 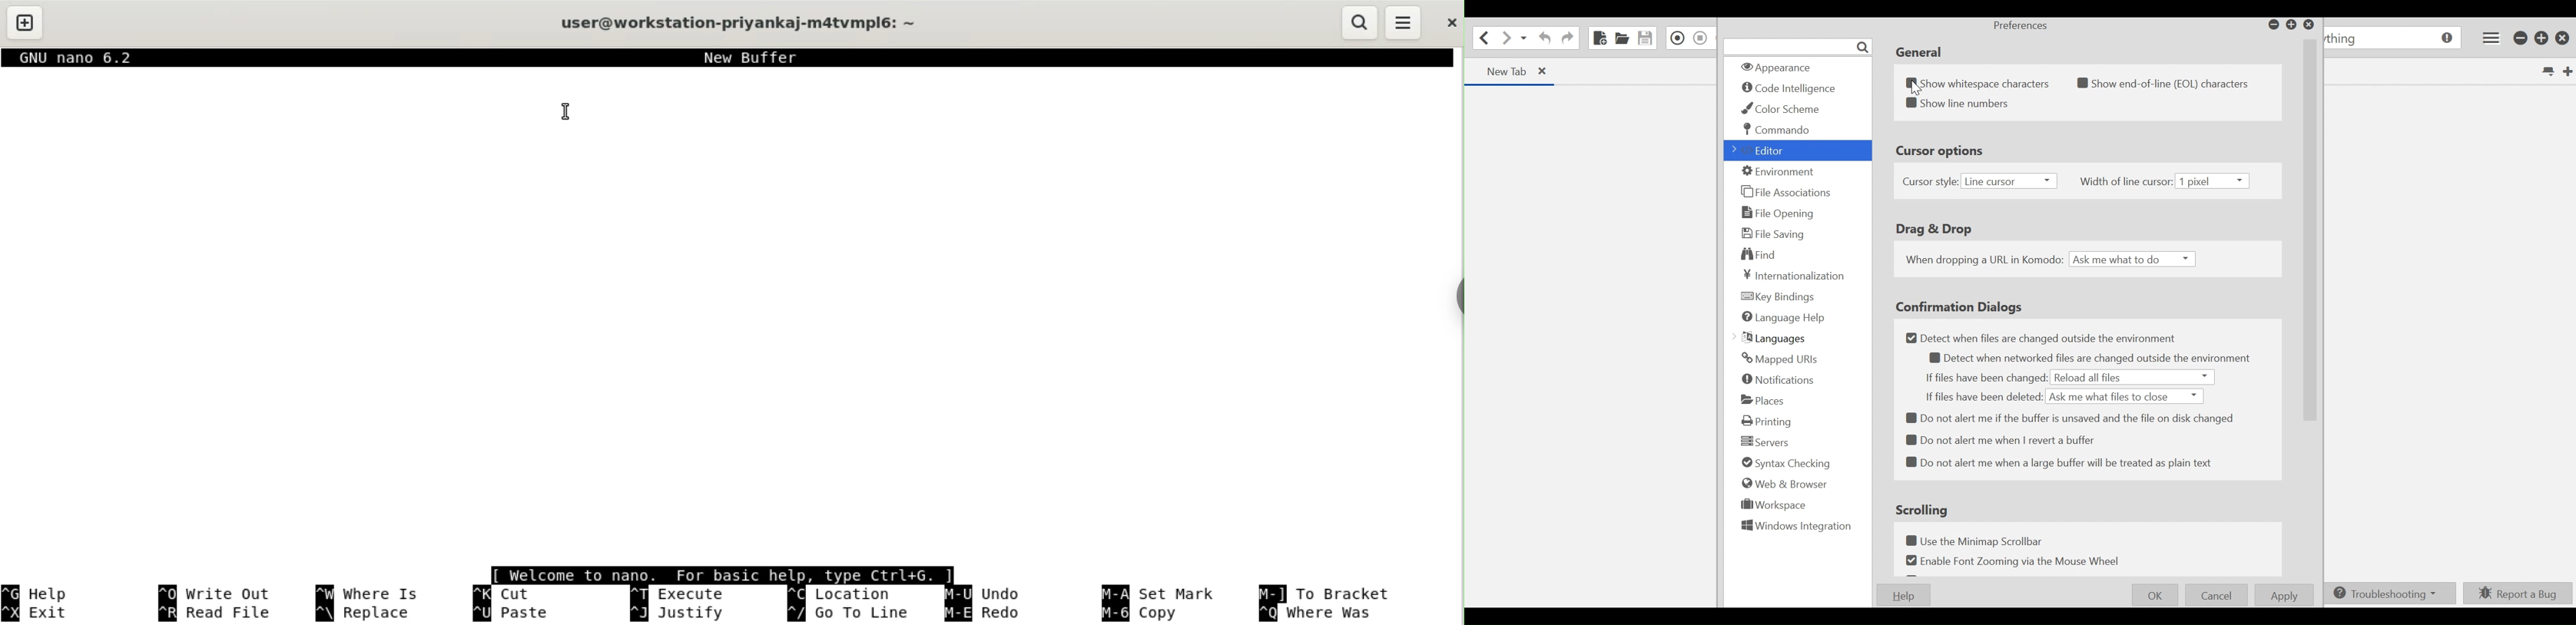 I want to click on Recent location, so click(x=1524, y=39).